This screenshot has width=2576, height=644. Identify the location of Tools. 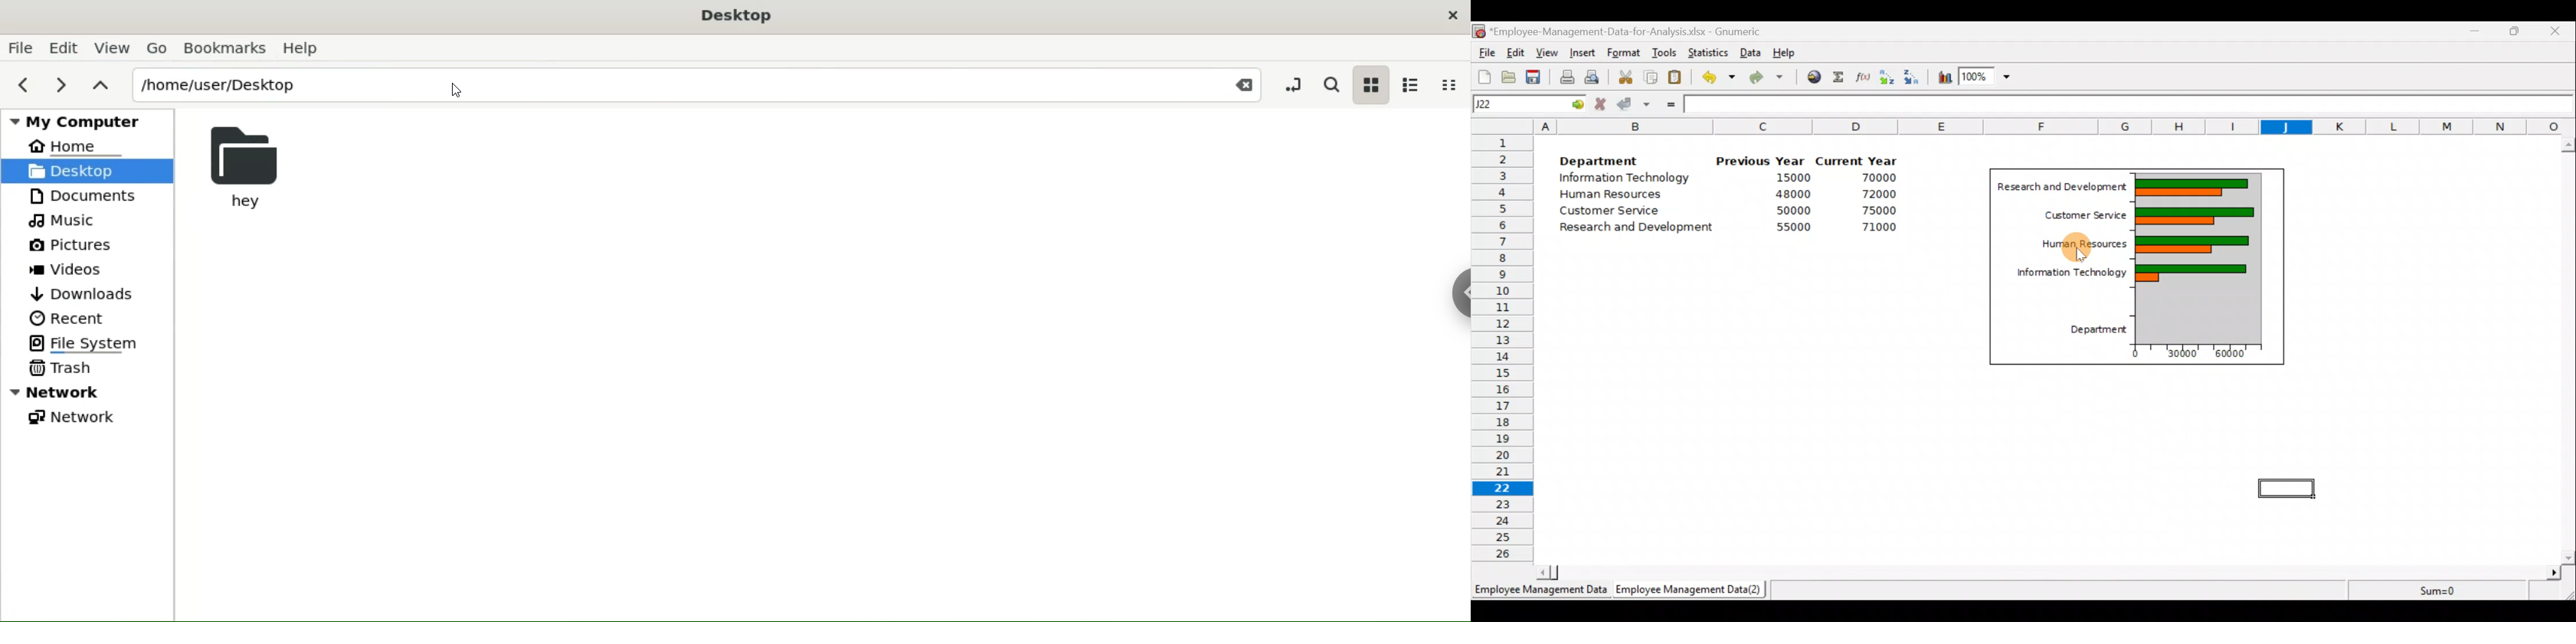
(1662, 53).